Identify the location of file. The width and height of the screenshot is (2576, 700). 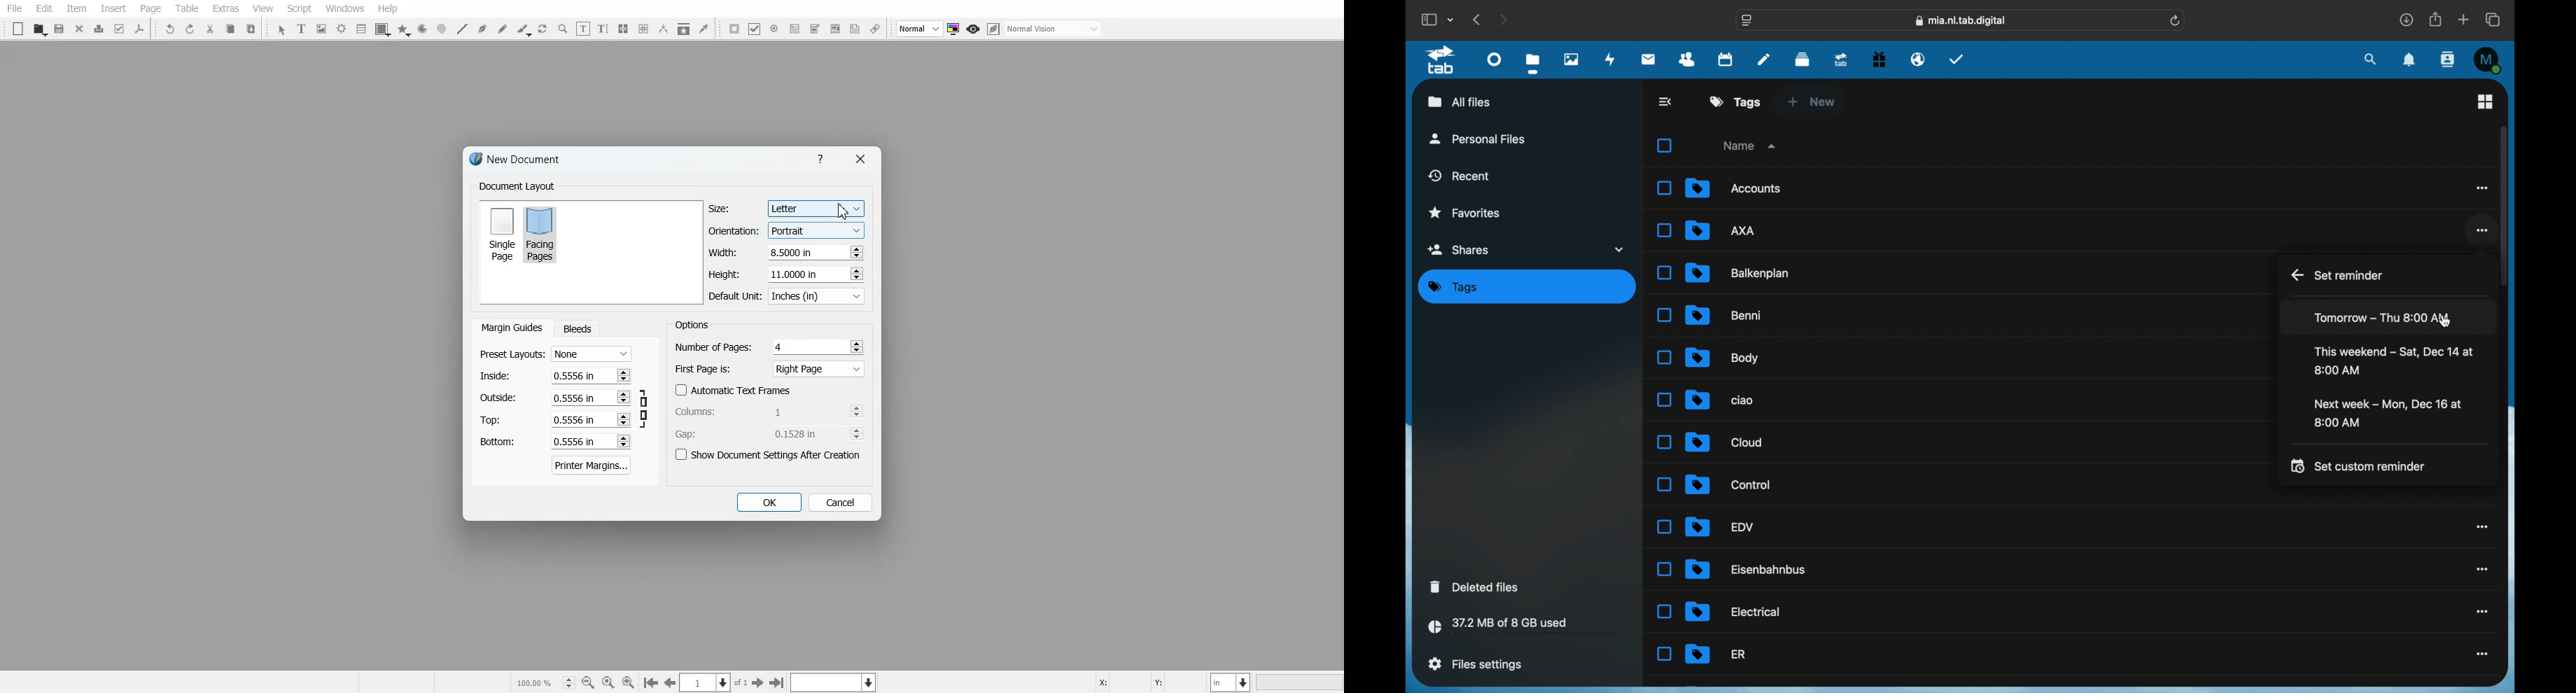
(1716, 654).